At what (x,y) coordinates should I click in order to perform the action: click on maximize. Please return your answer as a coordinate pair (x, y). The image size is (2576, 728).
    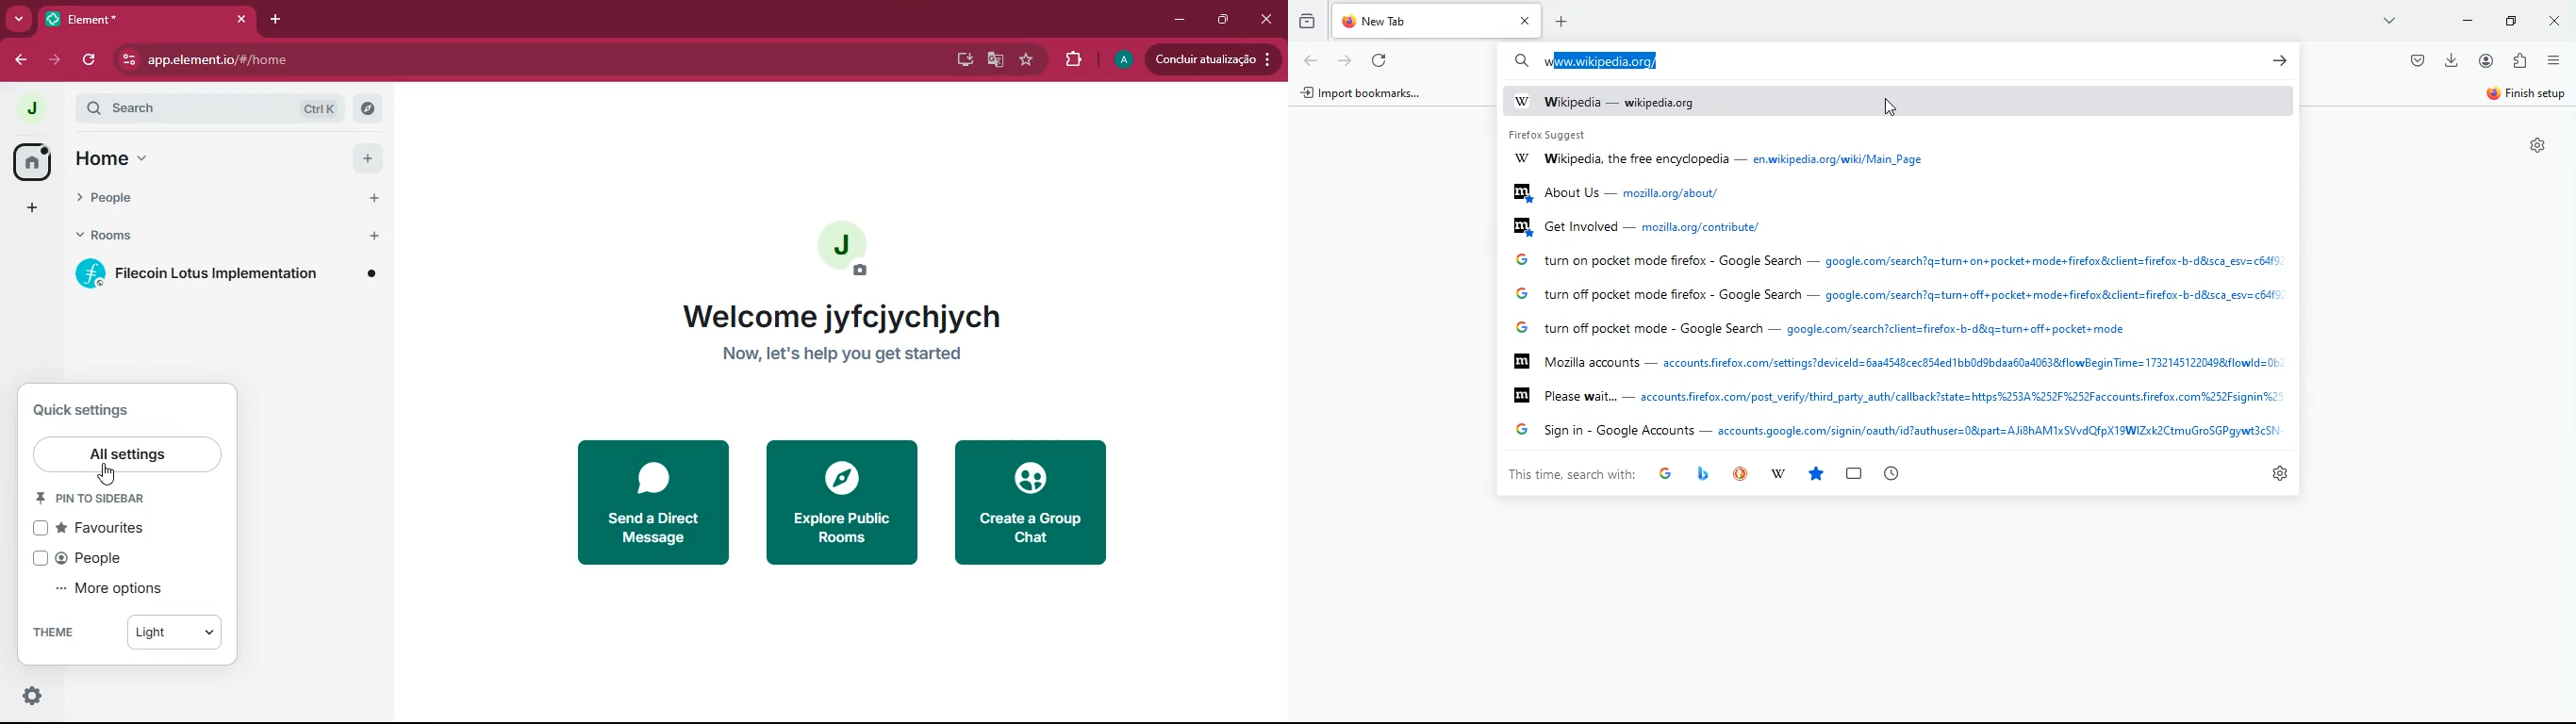
    Looking at the image, I should click on (2510, 21).